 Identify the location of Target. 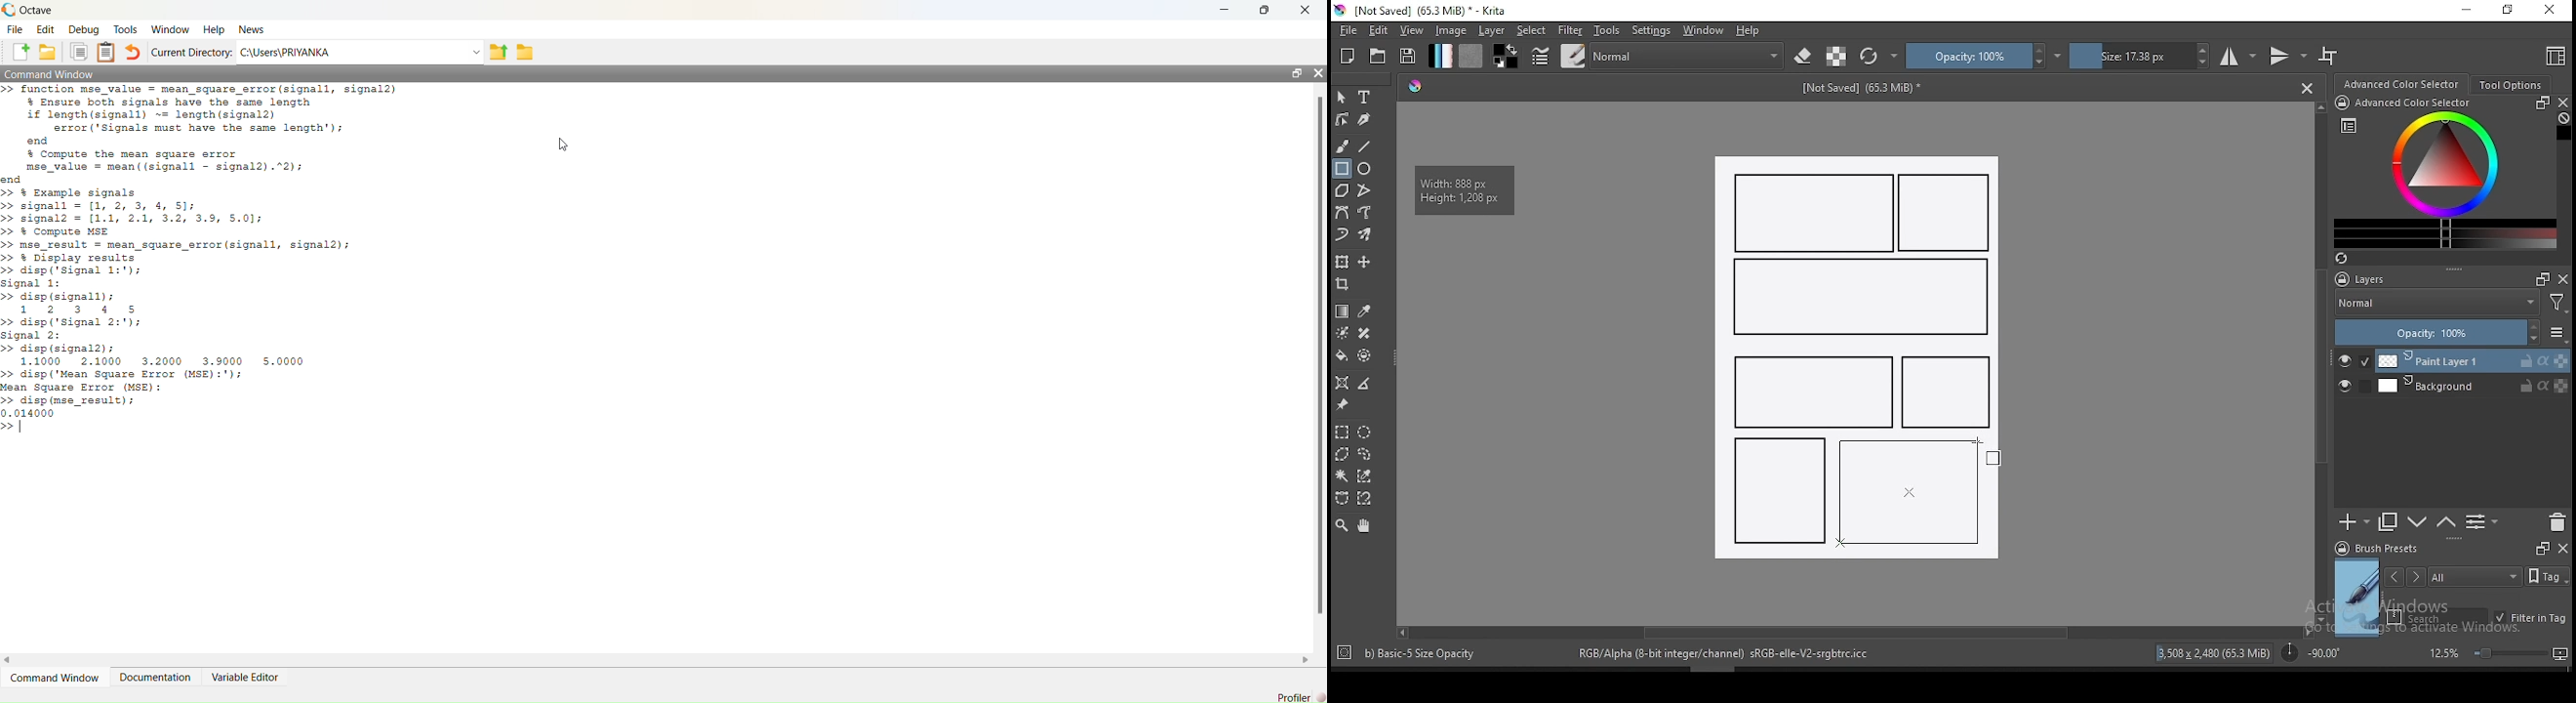
(1346, 653).